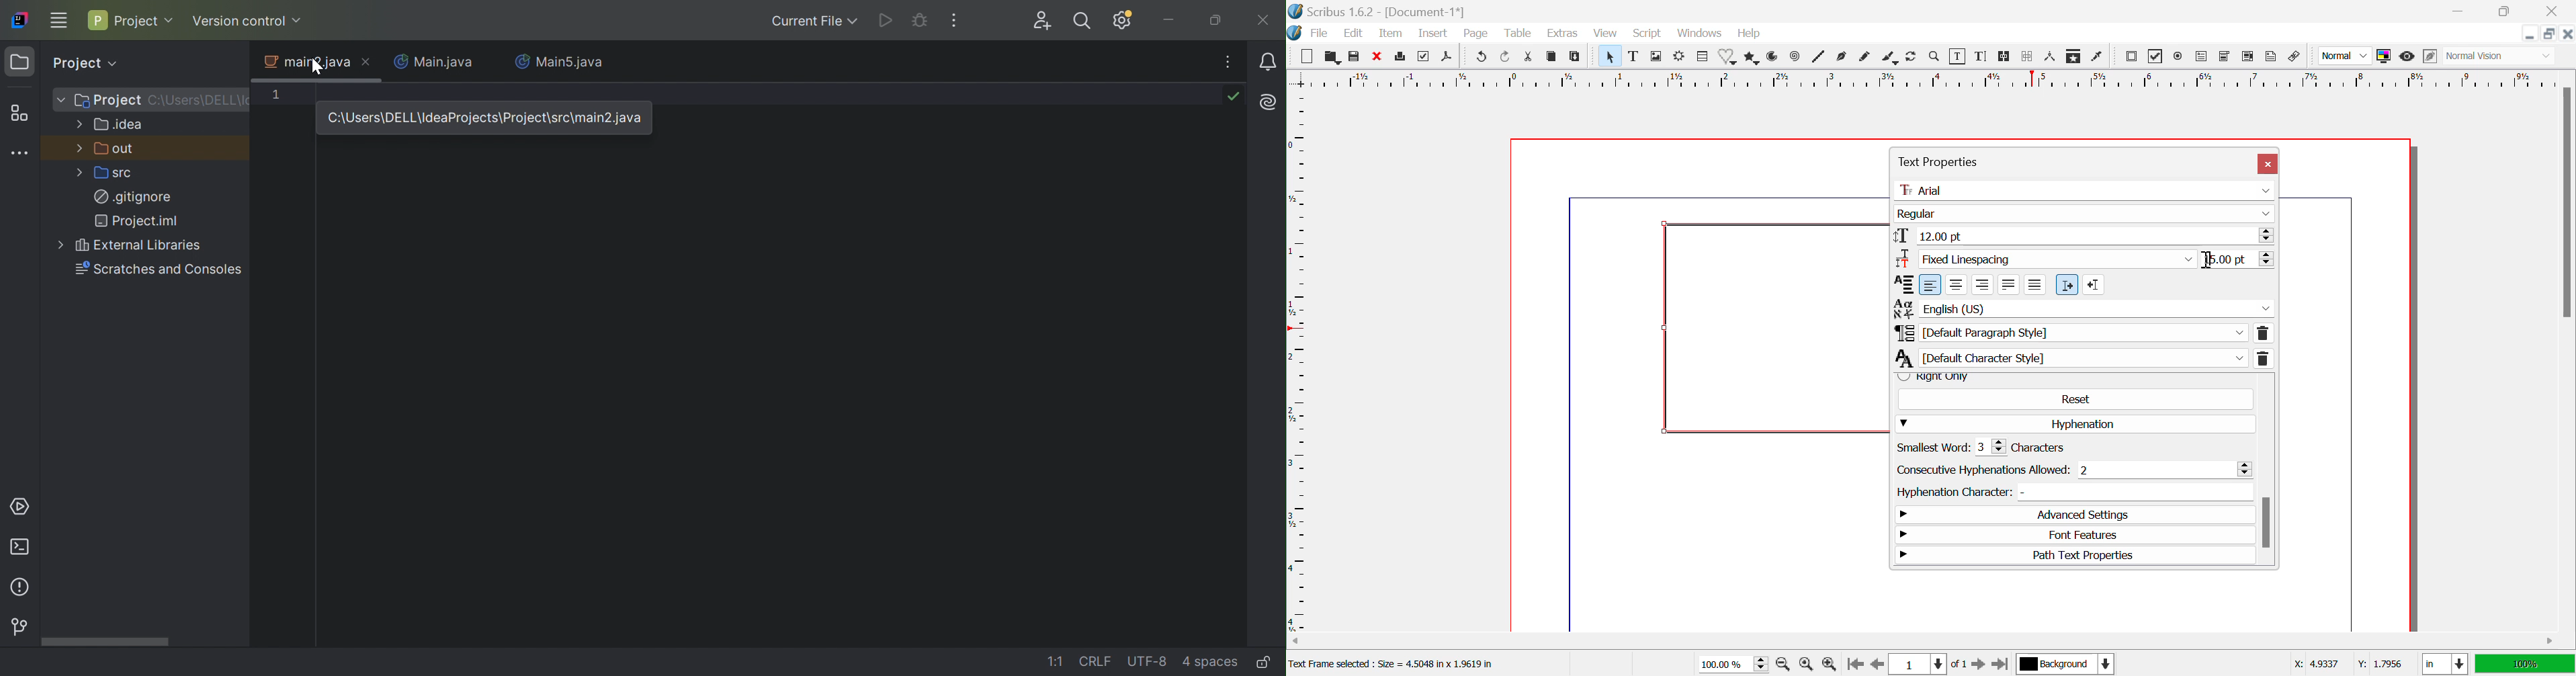 This screenshot has height=700, width=2576. I want to click on Pdf Combo box, so click(2225, 58).